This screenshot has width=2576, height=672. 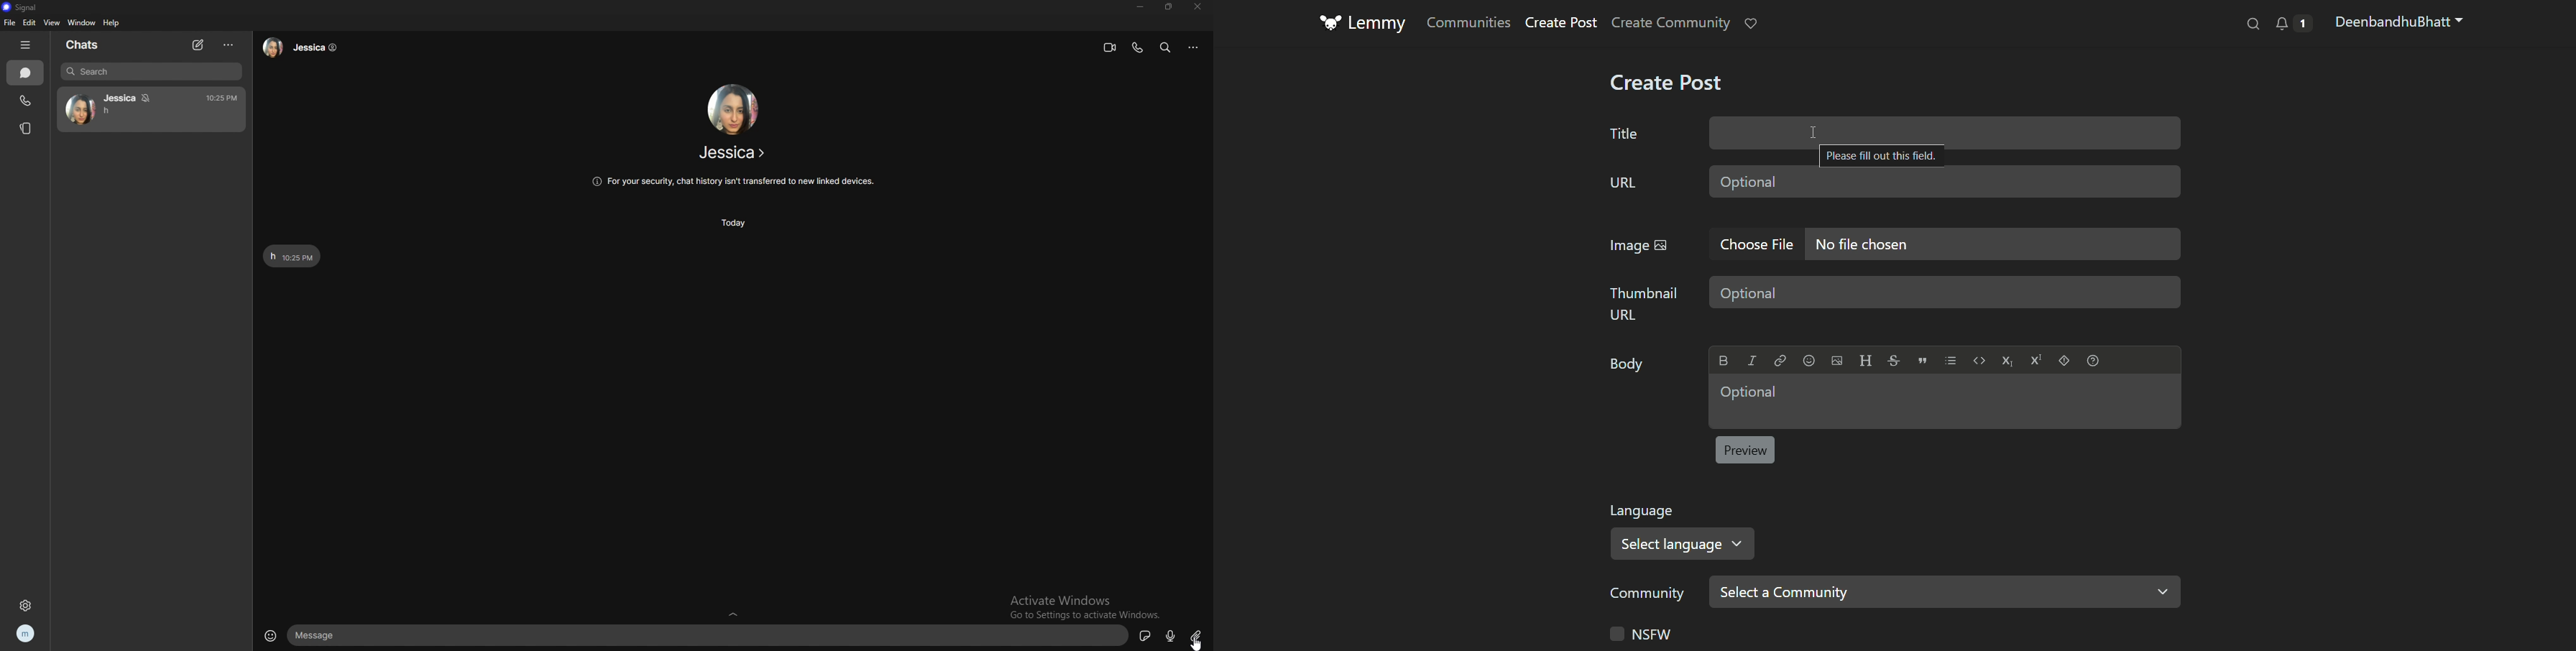 I want to click on view, so click(x=51, y=22).